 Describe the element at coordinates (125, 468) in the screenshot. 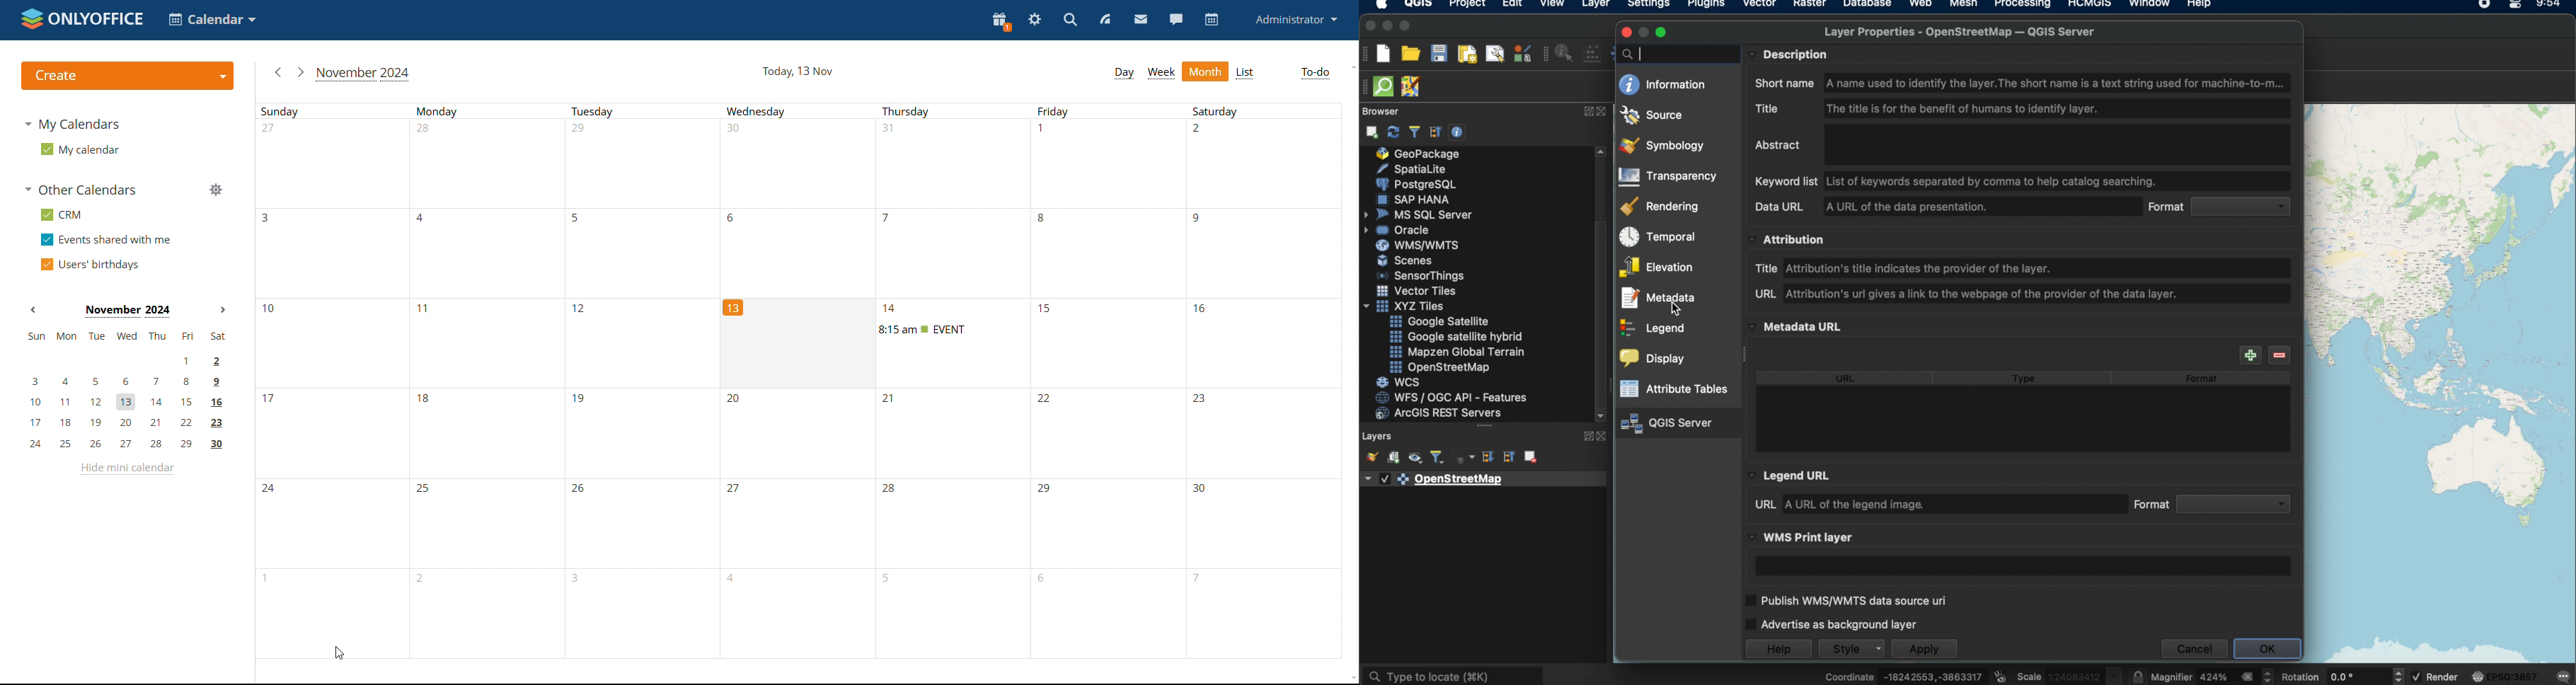

I see `hide mini calendar` at that location.